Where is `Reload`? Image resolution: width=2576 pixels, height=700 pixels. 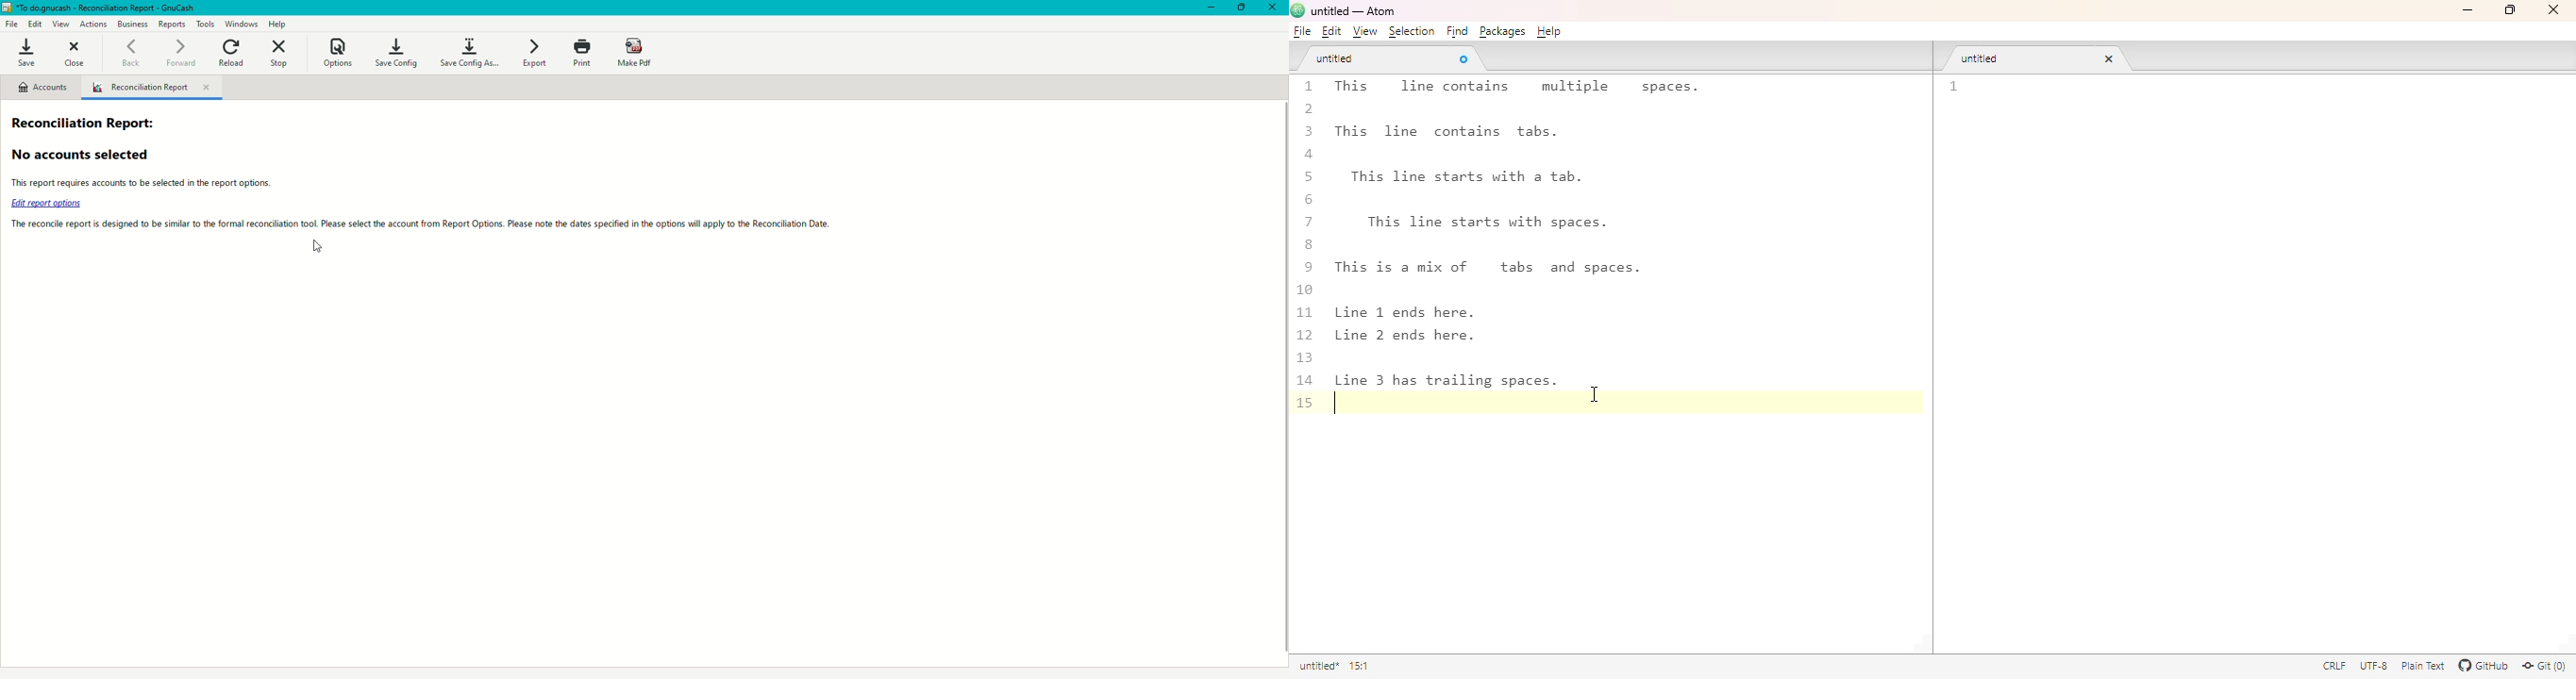 Reload is located at coordinates (229, 52).